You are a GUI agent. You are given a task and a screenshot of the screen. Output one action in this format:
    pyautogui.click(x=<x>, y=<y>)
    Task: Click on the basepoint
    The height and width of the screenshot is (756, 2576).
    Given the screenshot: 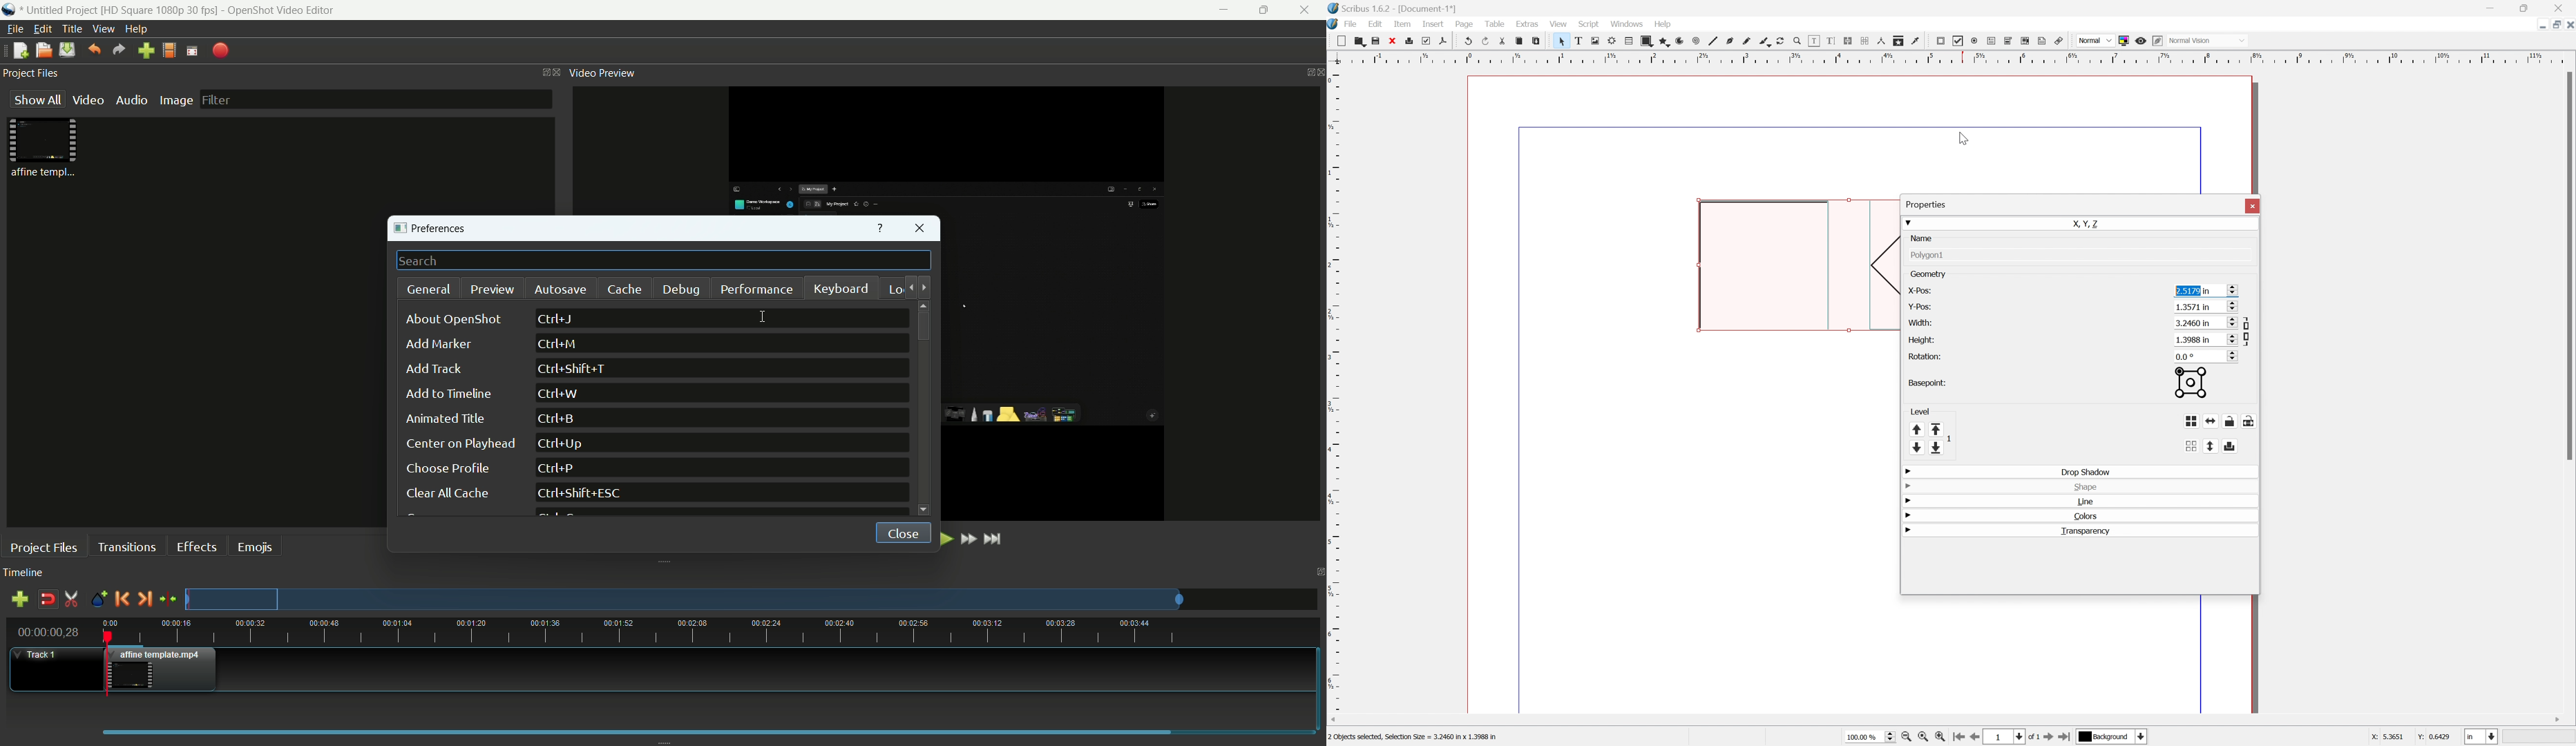 What is the action you would take?
    pyautogui.click(x=2195, y=383)
    